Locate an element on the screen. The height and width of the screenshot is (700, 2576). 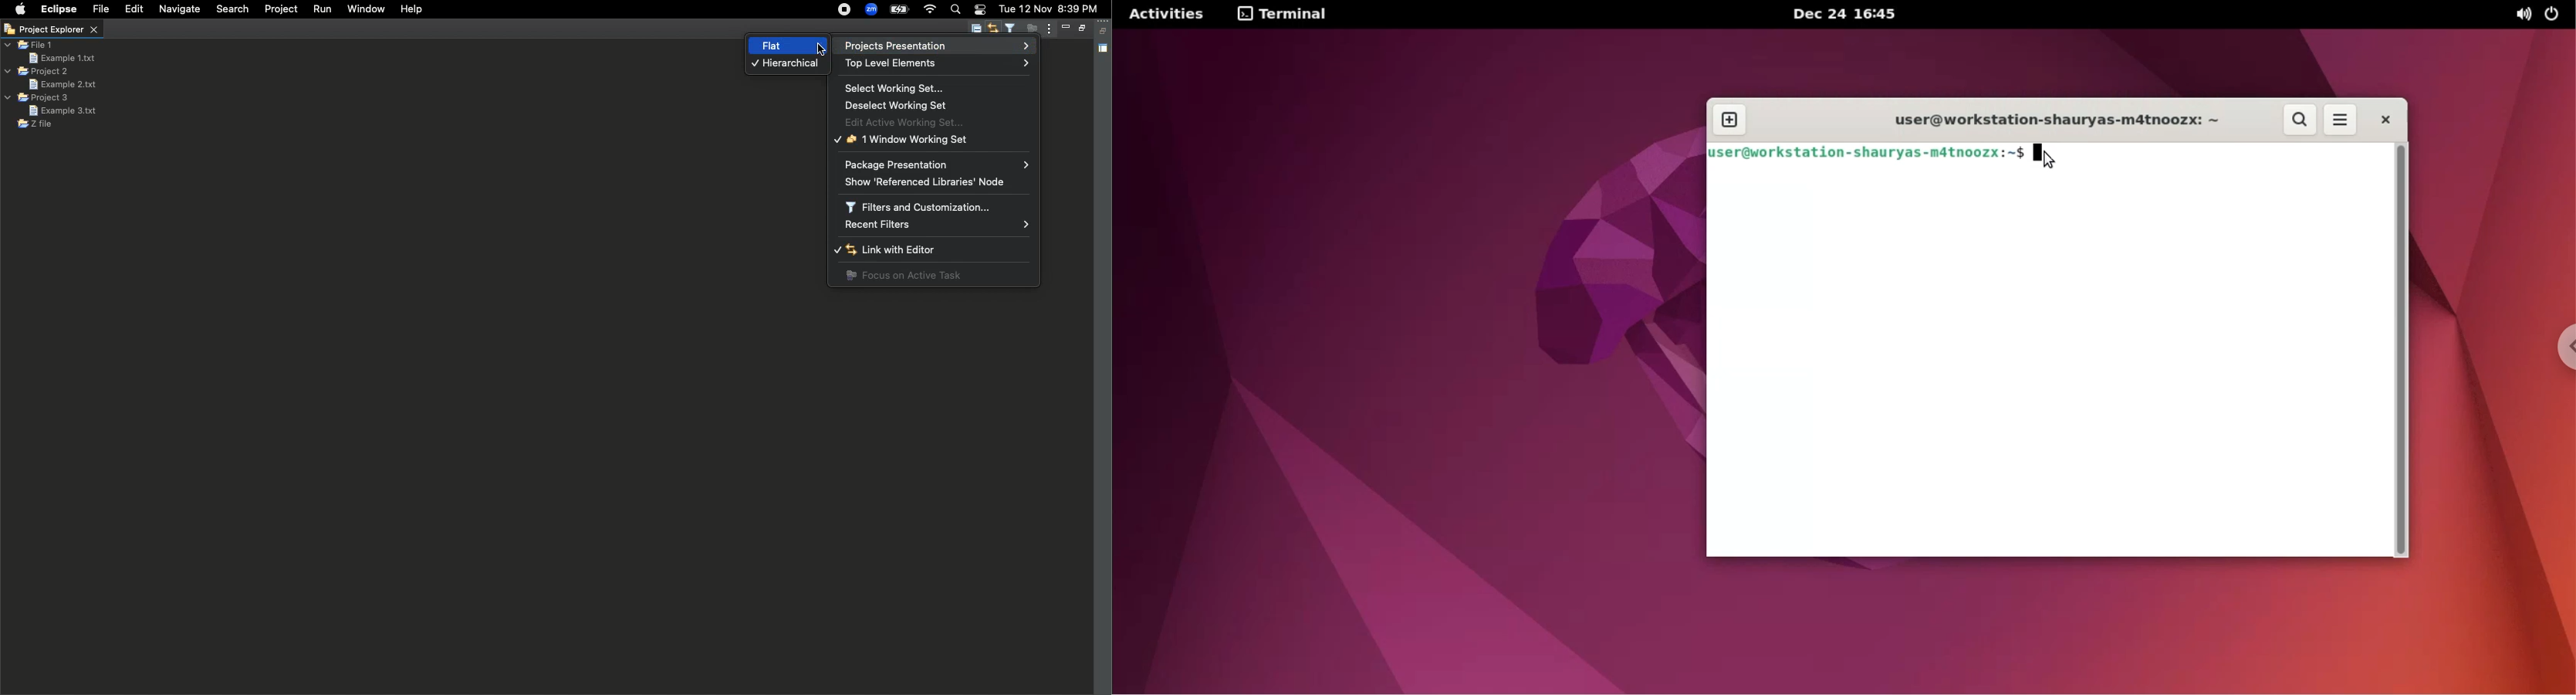
Z file is located at coordinates (35, 124).